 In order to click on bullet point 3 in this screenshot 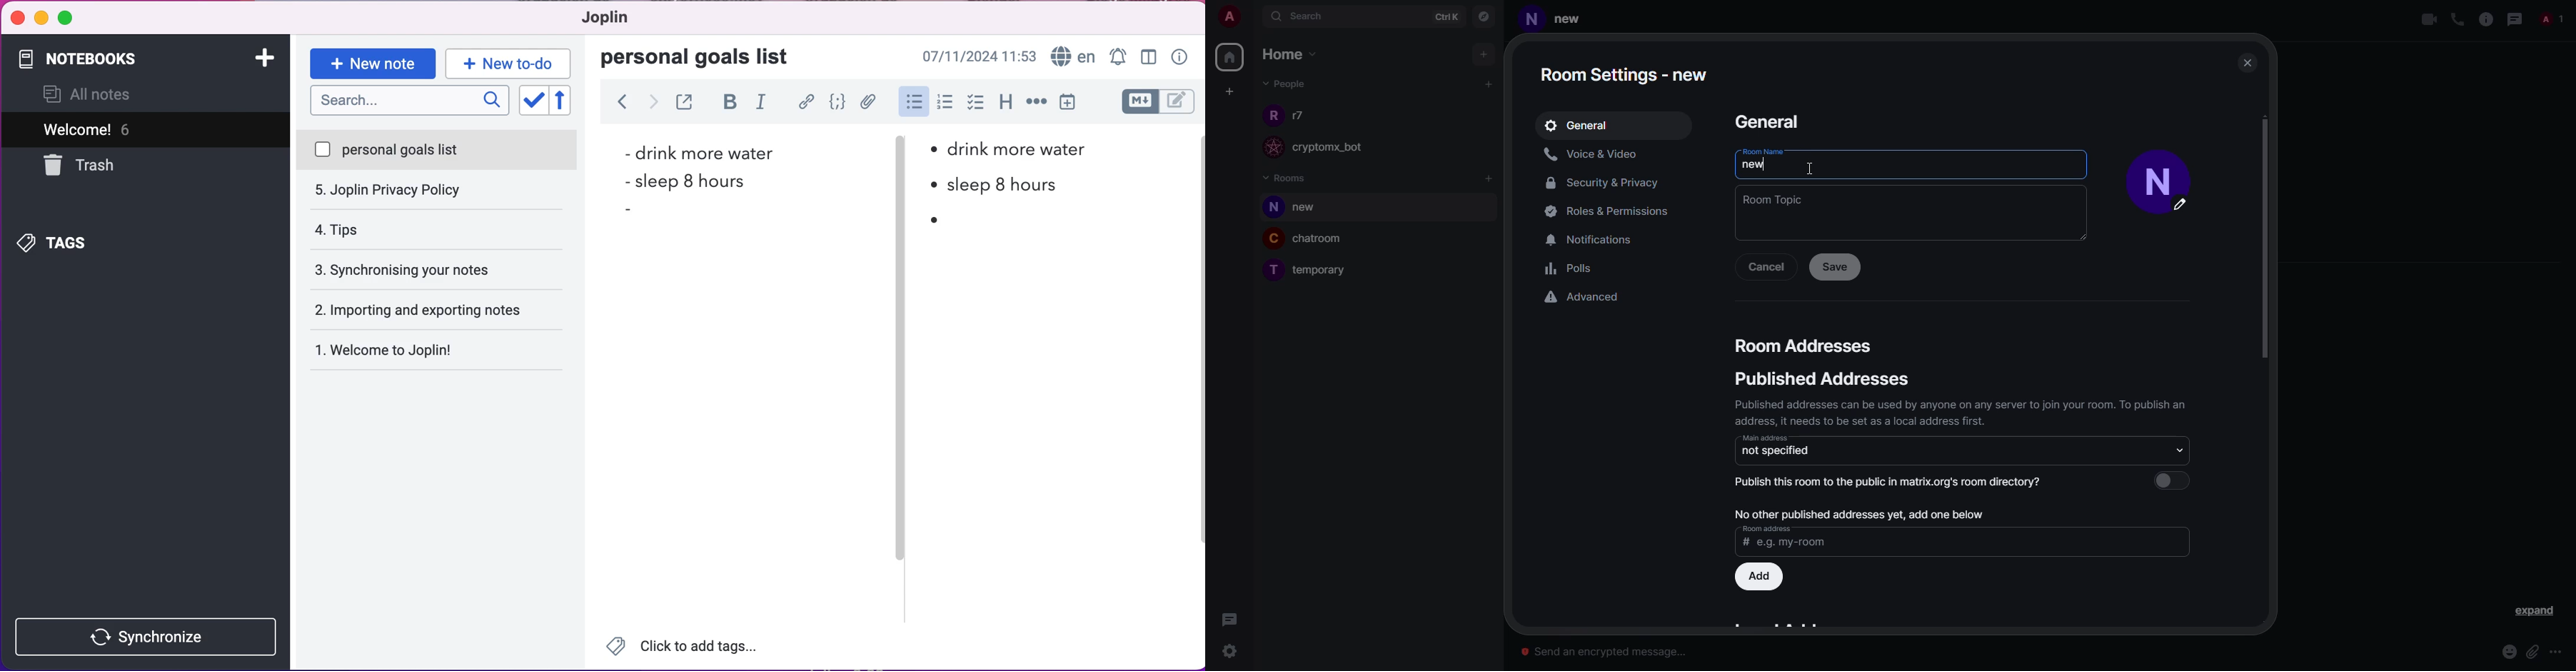, I will do `click(932, 218)`.